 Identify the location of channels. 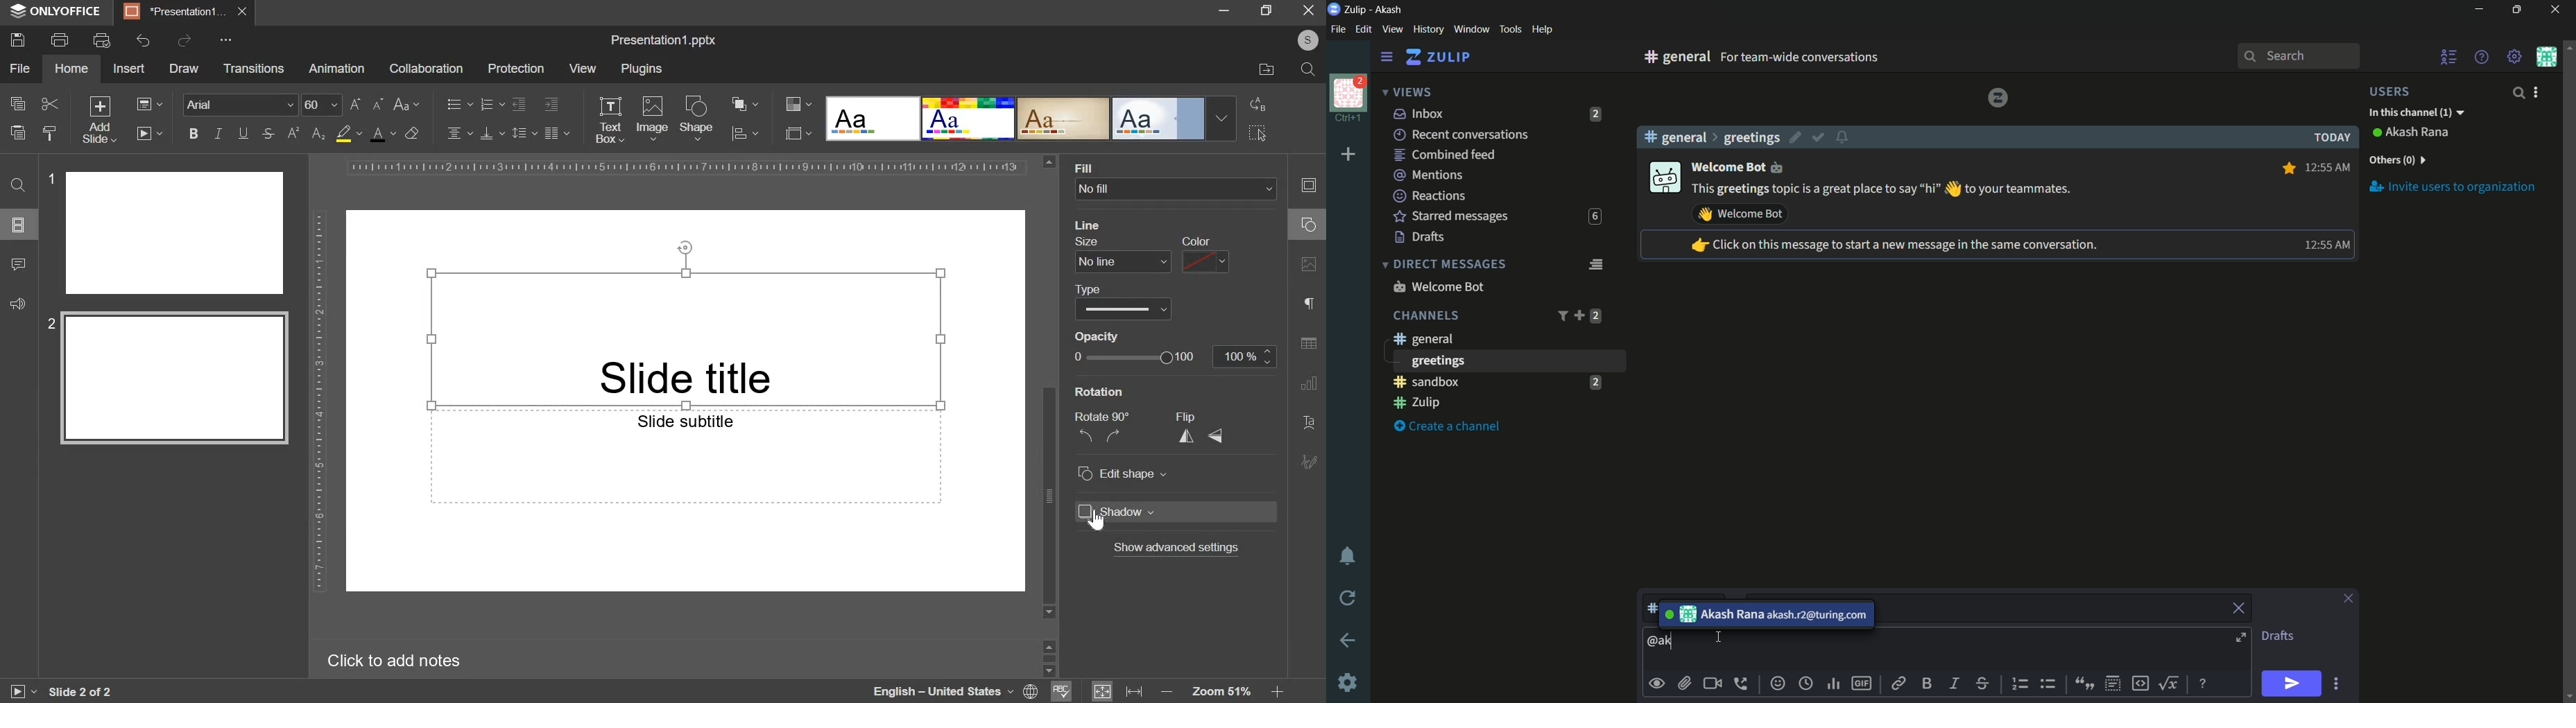
(1425, 316).